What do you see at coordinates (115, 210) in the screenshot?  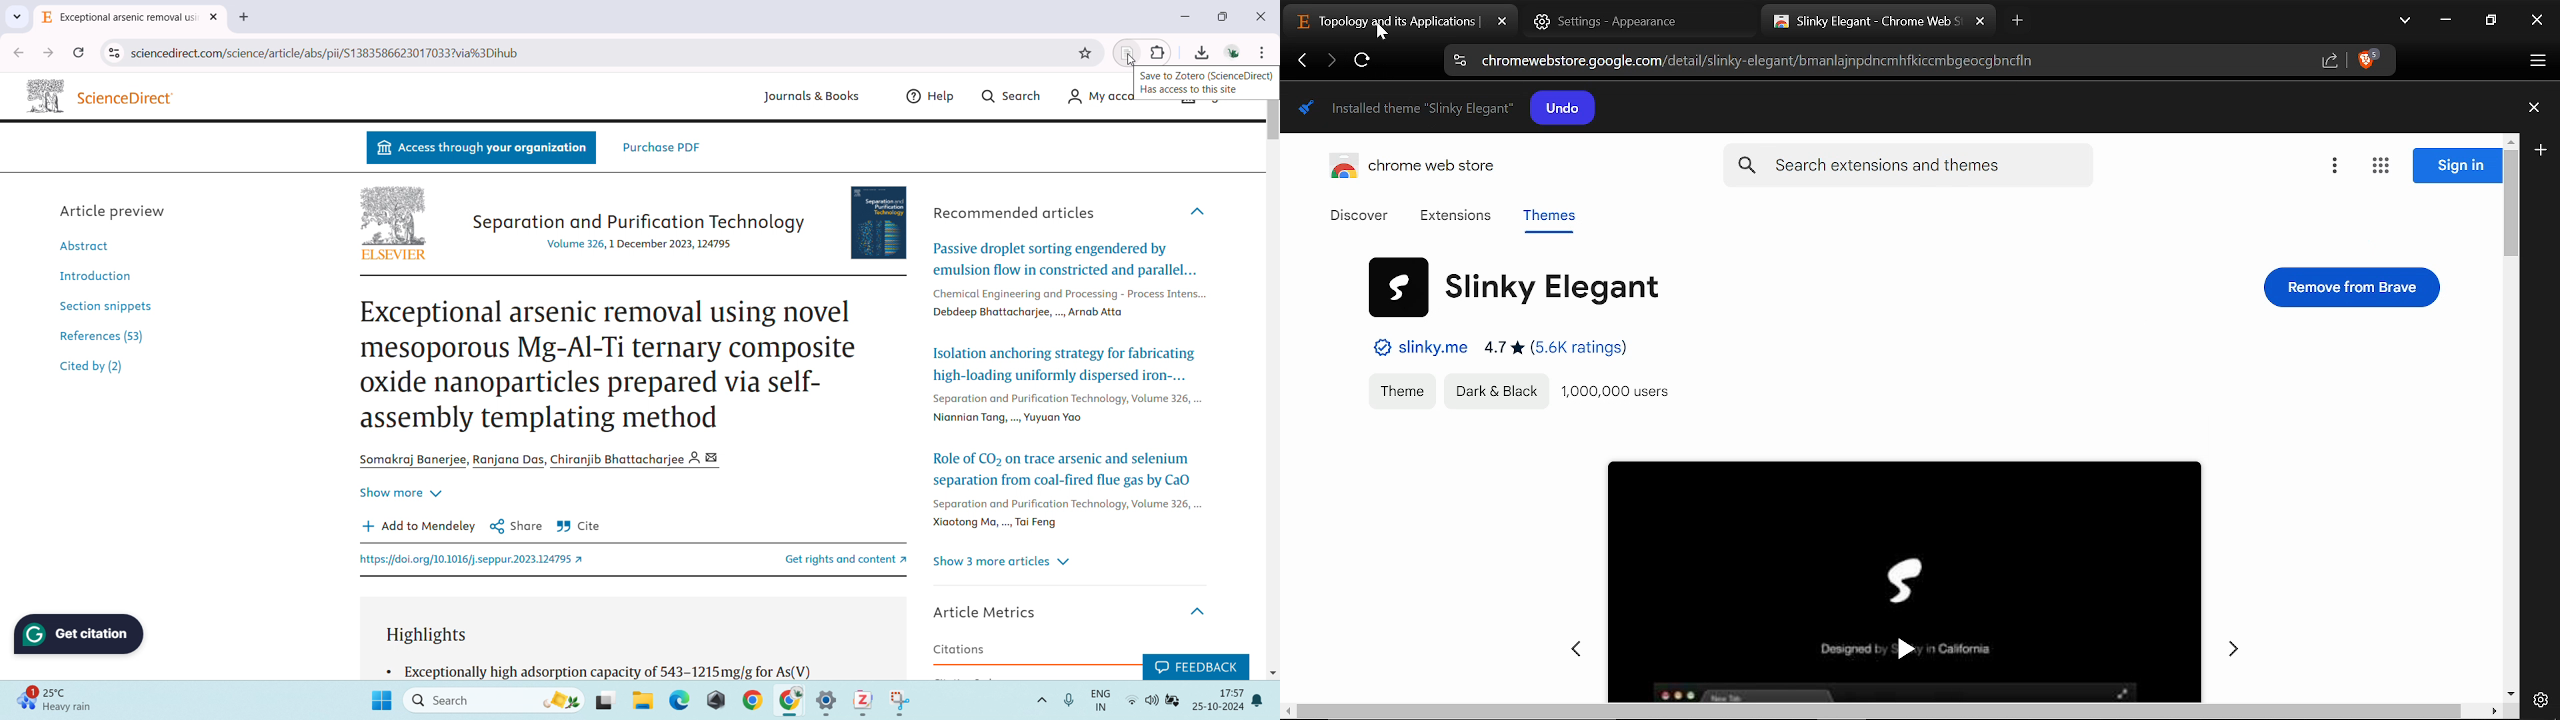 I see `Article preview` at bounding box center [115, 210].